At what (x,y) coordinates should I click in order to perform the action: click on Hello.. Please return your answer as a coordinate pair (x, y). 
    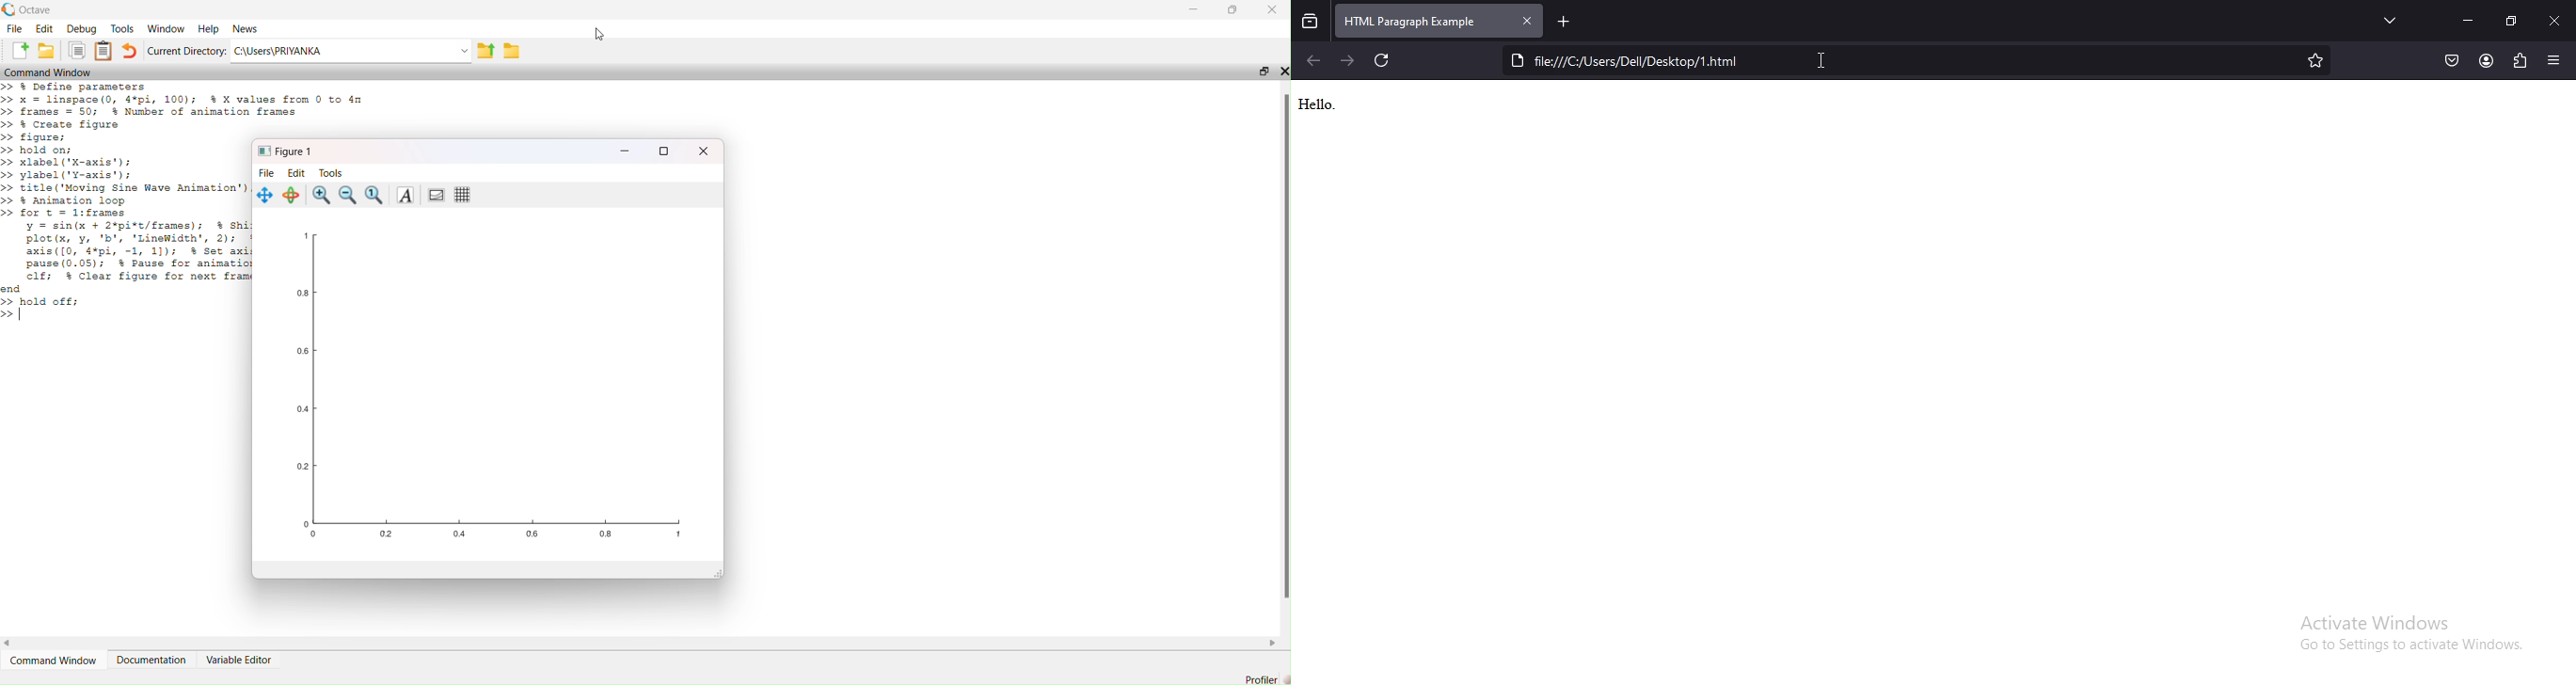
    Looking at the image, I should click on (1327, 104).